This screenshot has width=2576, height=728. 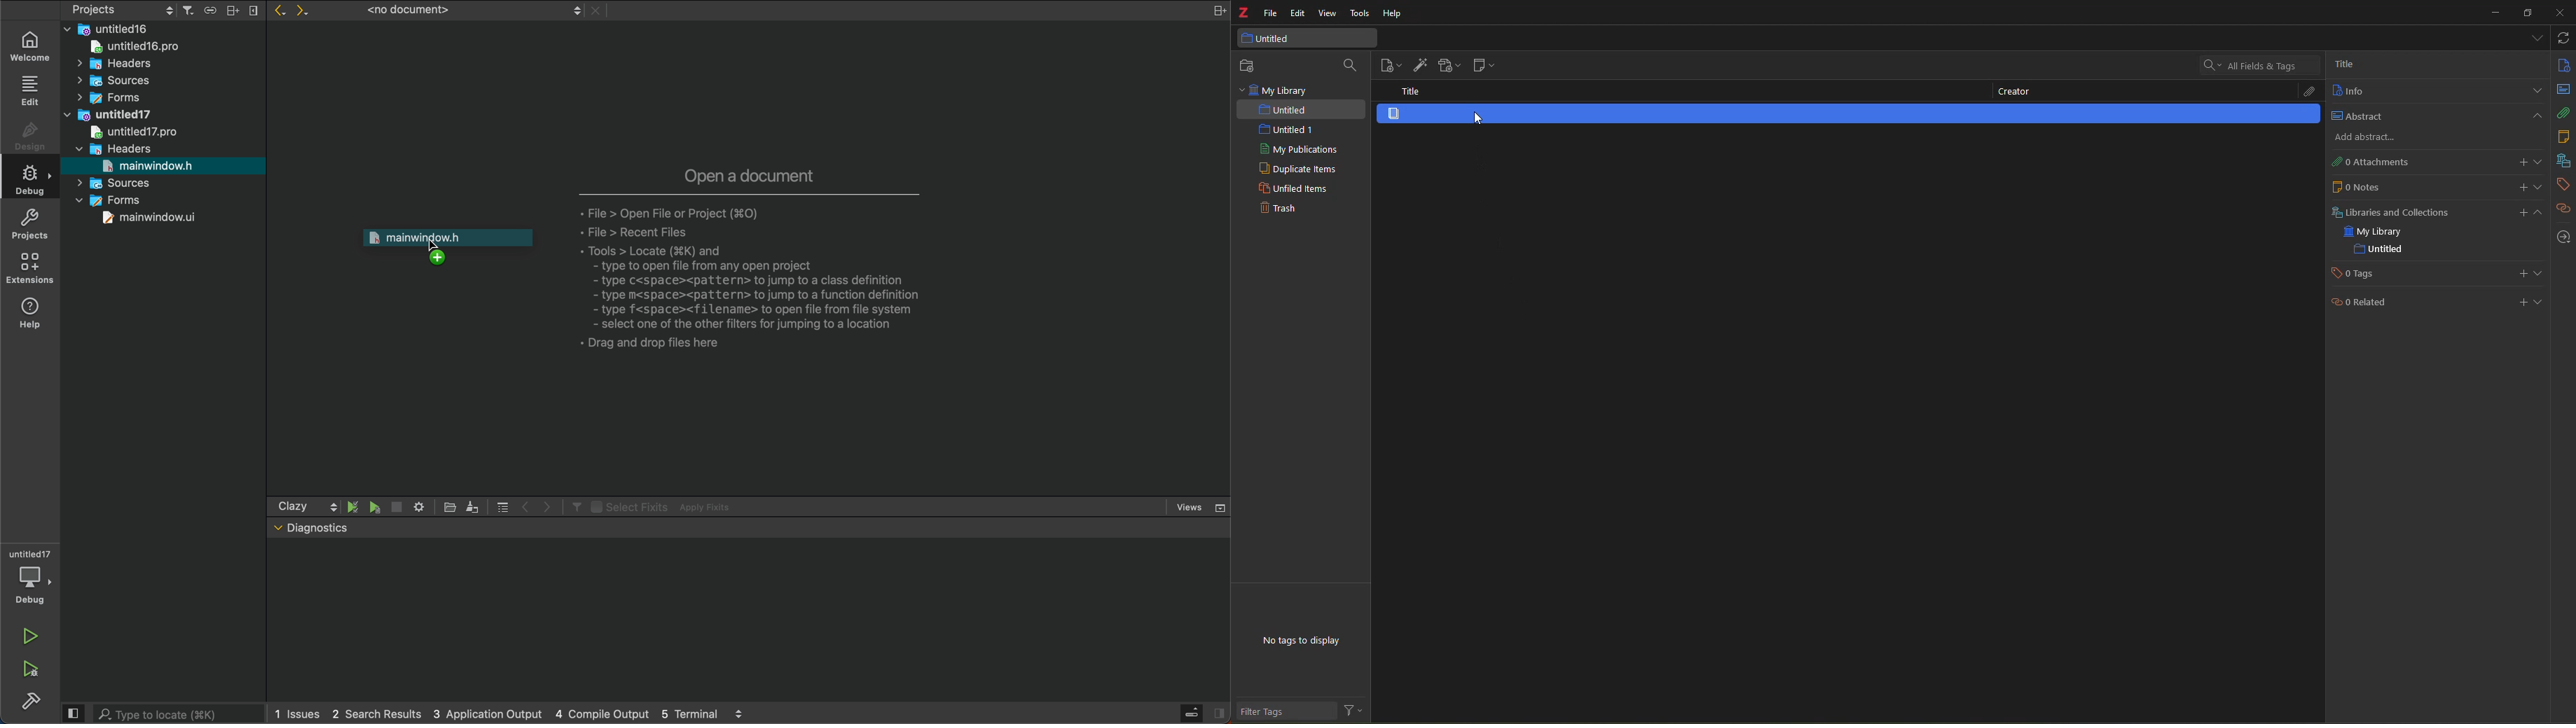 I want to click on actions, so click(x=1354, y=711).